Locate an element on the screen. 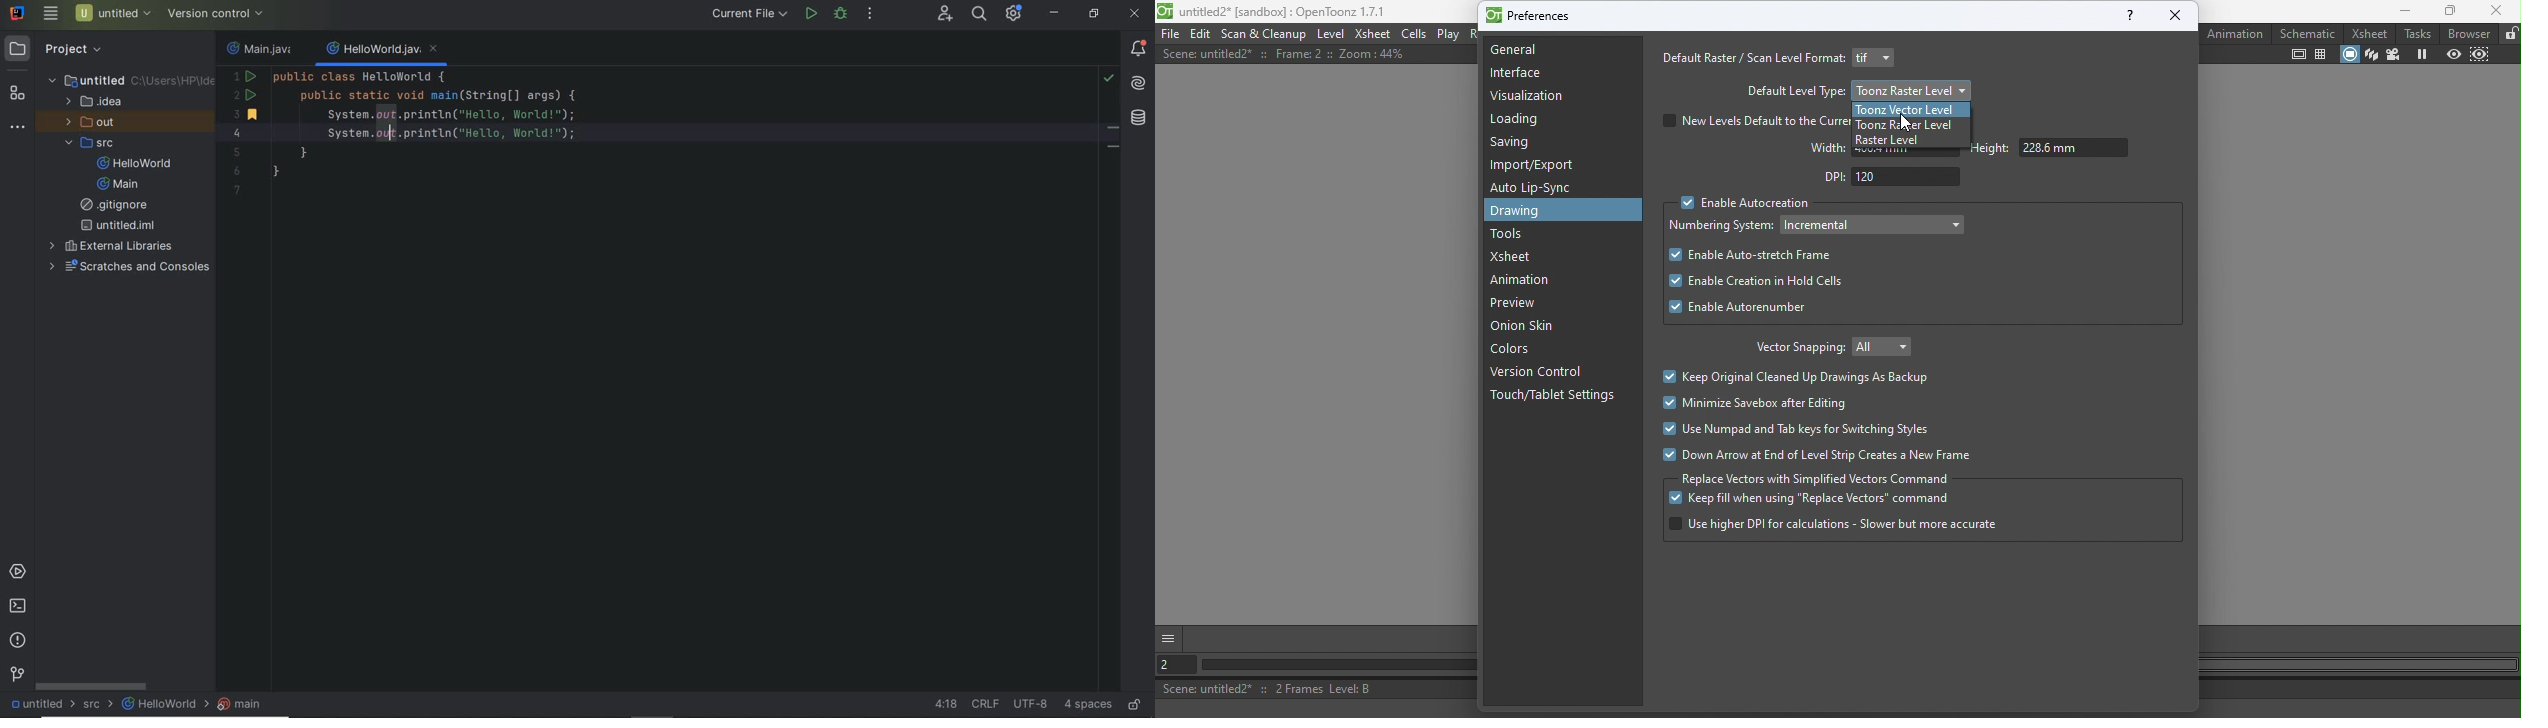 This screenshot has height=728, width=2548. Scan & Cleanup is located at coordinates (1265, 34).